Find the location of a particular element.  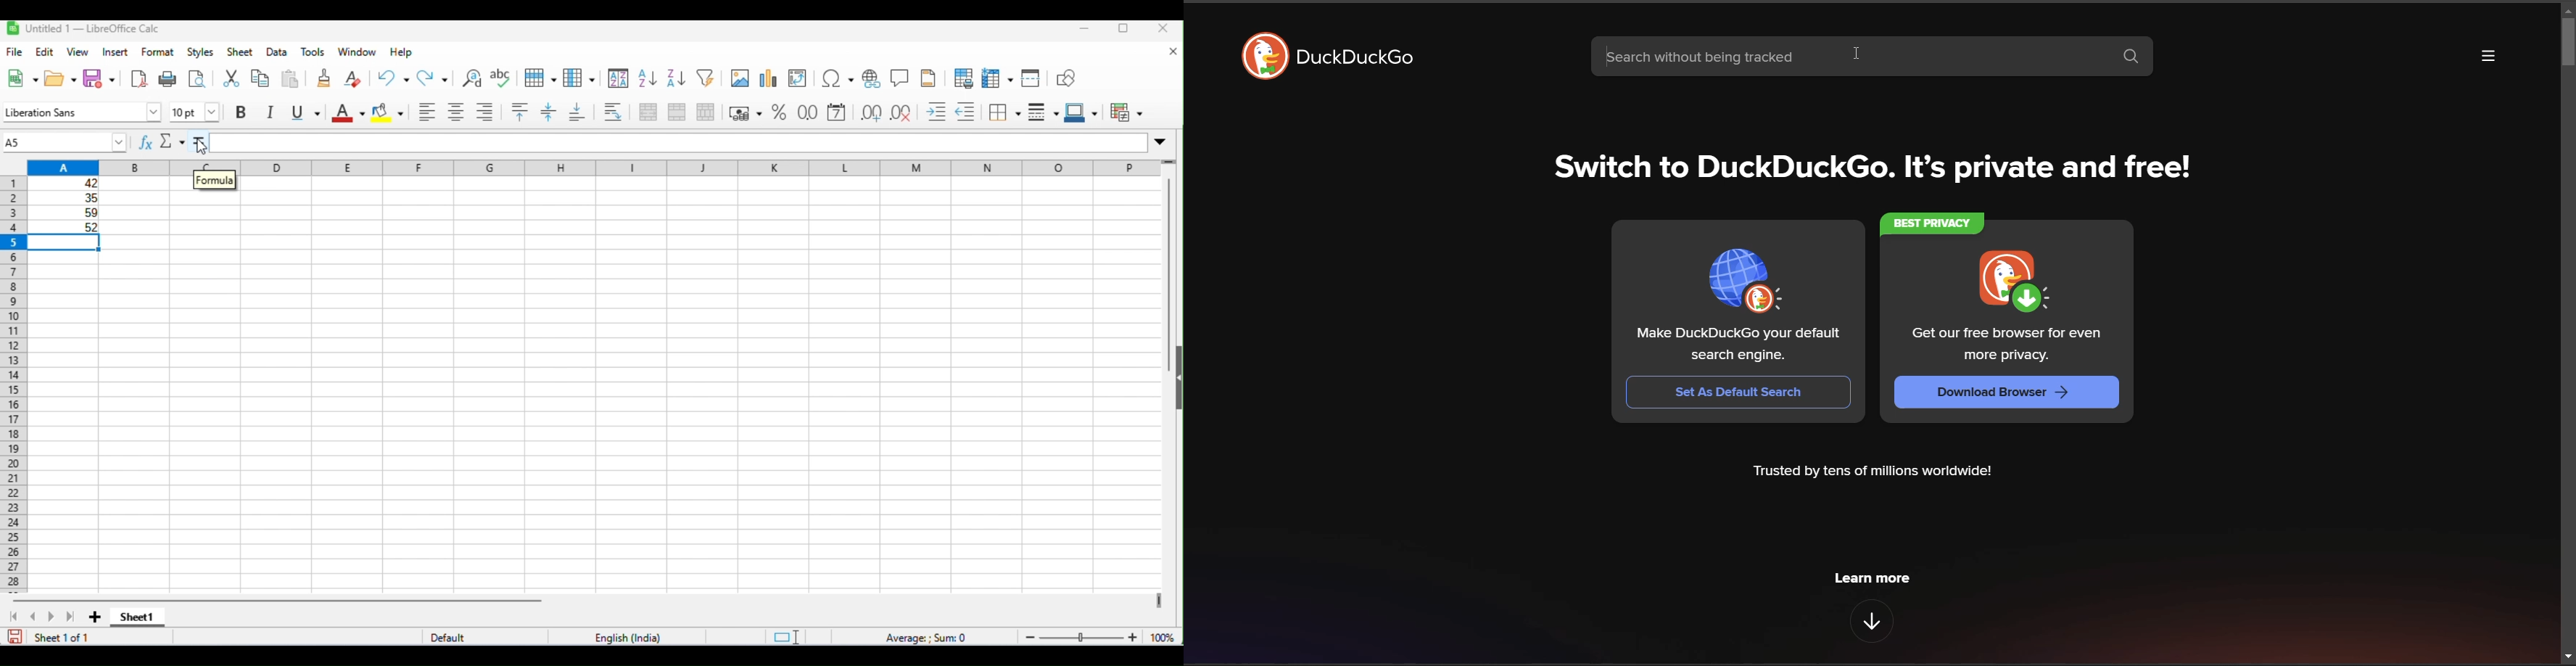

selected cell number is located at coordinates (54, 141).